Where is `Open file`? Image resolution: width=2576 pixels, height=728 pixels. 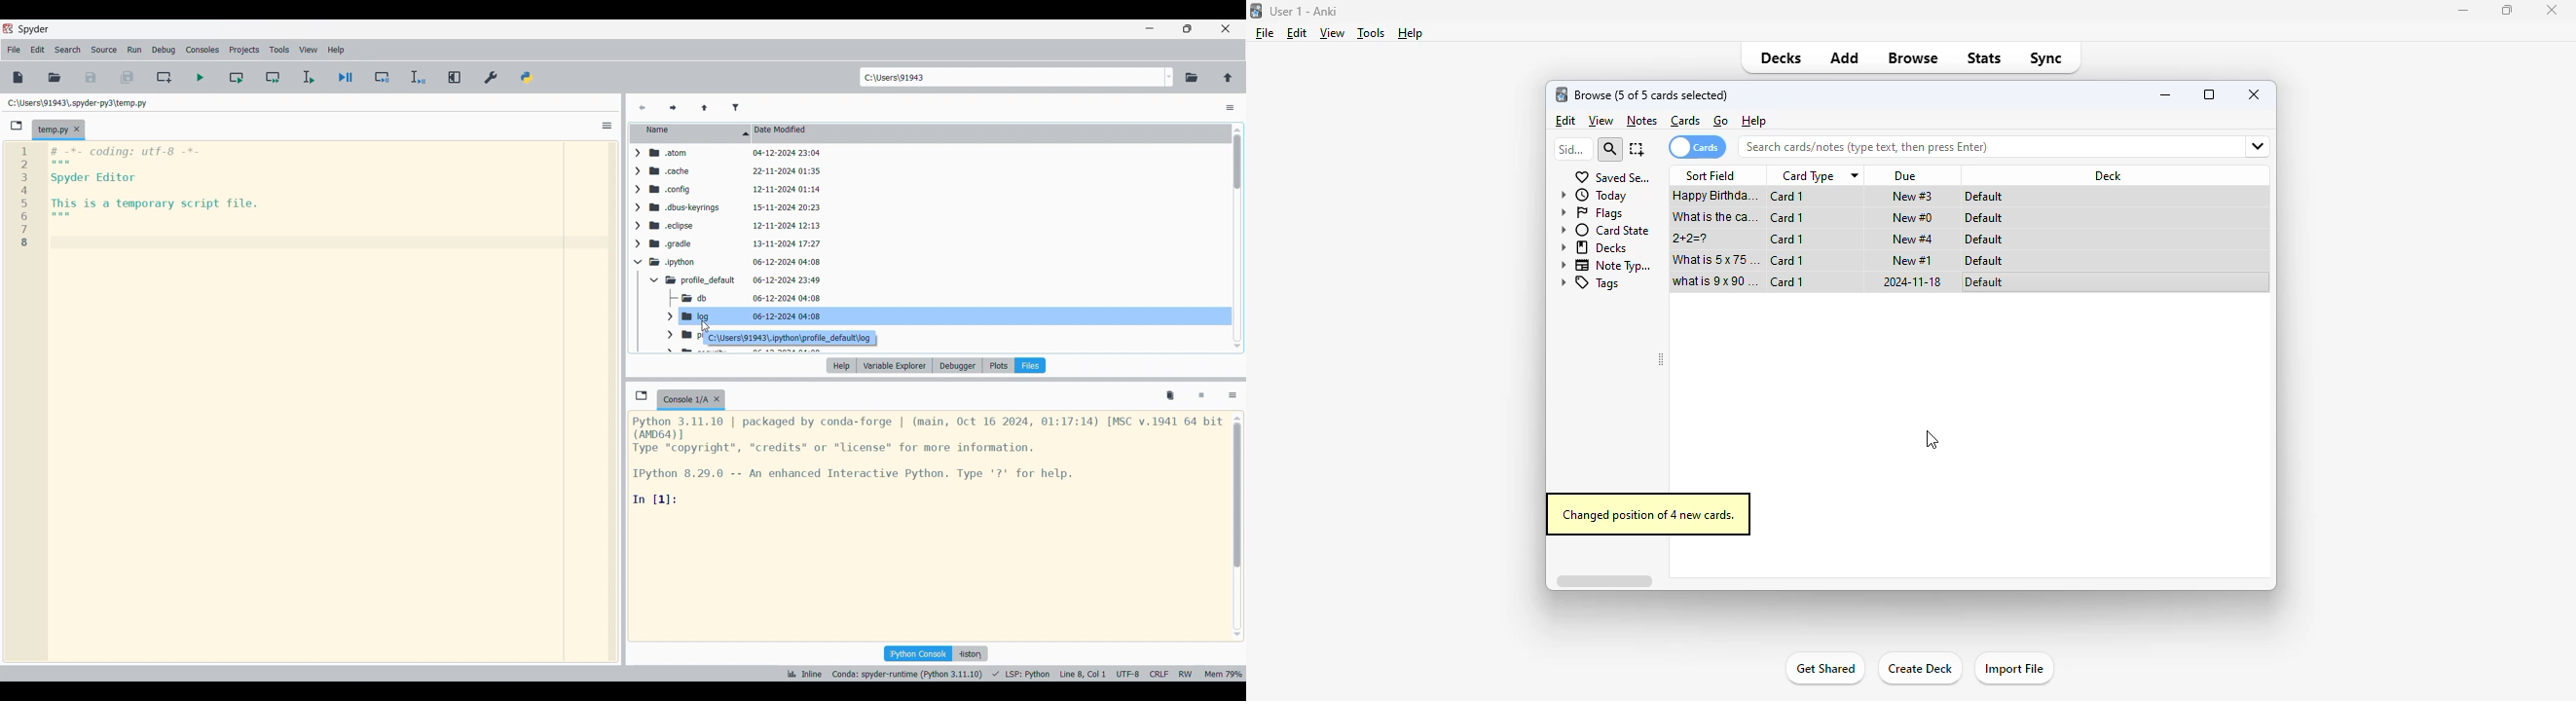 Open file is located at coordinates (55, 78).